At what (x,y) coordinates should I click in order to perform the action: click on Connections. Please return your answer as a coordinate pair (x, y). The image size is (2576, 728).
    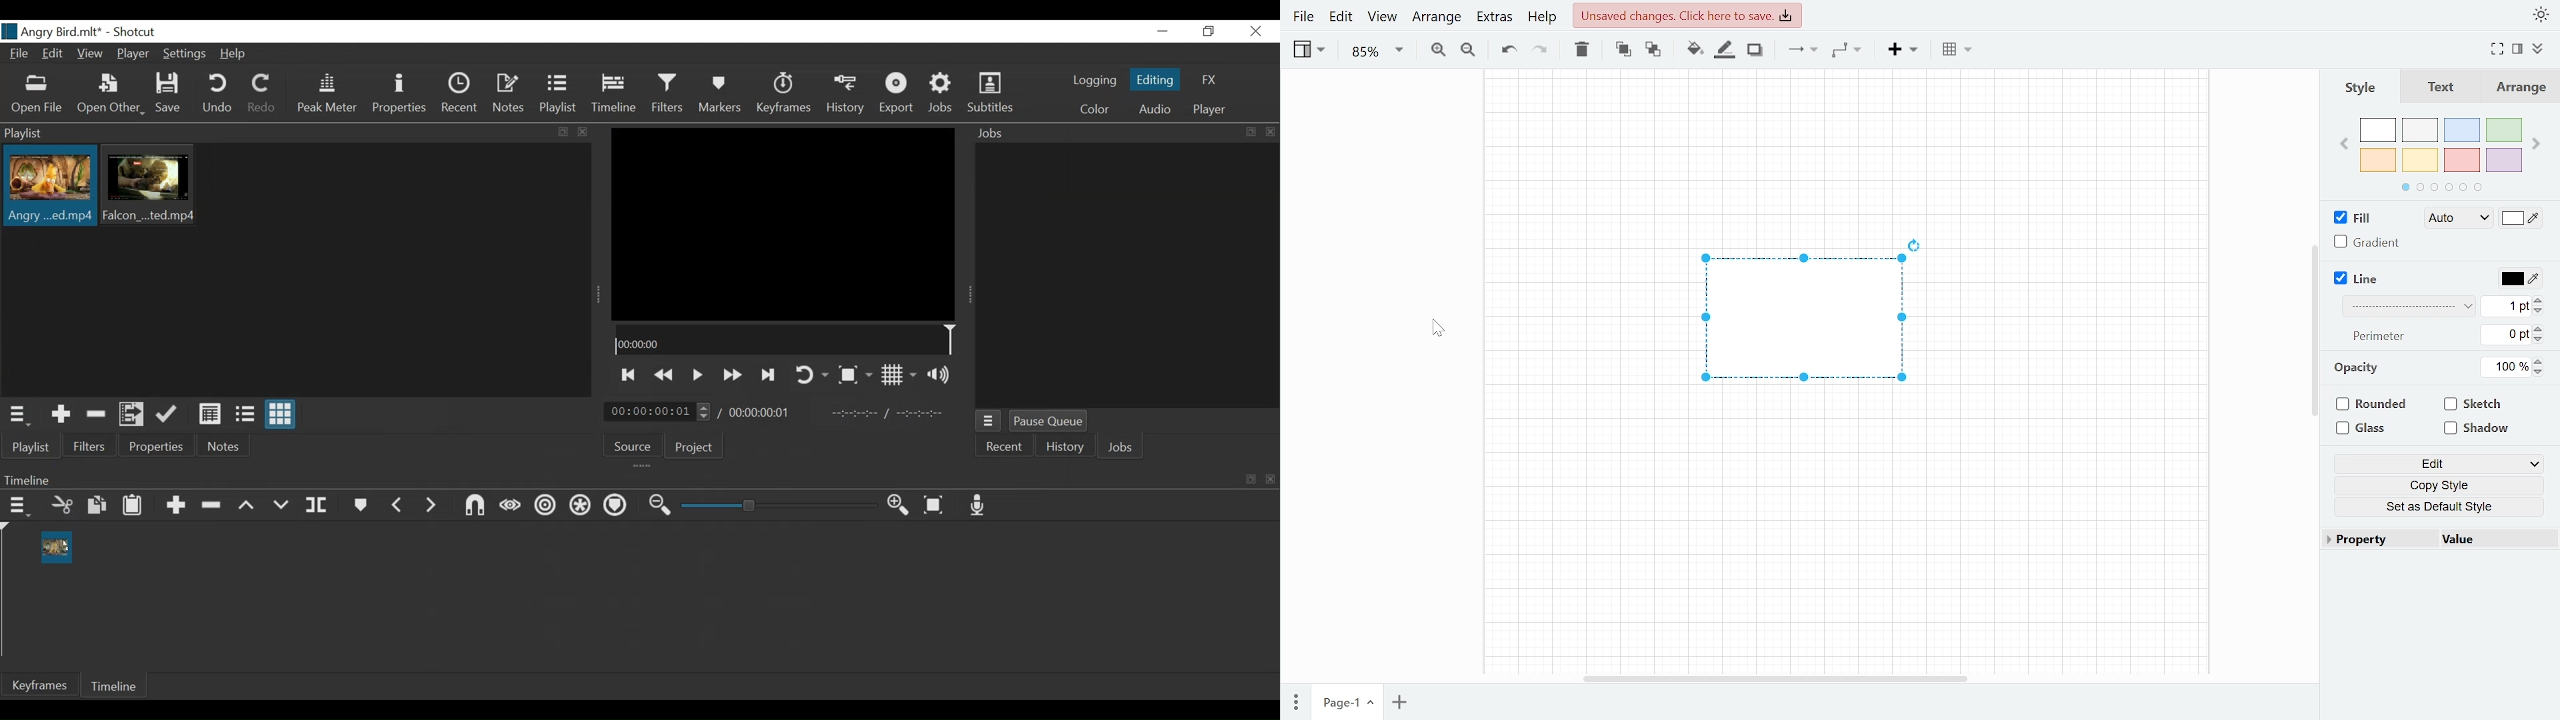
    Looking at the image, I should click on (1803, 51).